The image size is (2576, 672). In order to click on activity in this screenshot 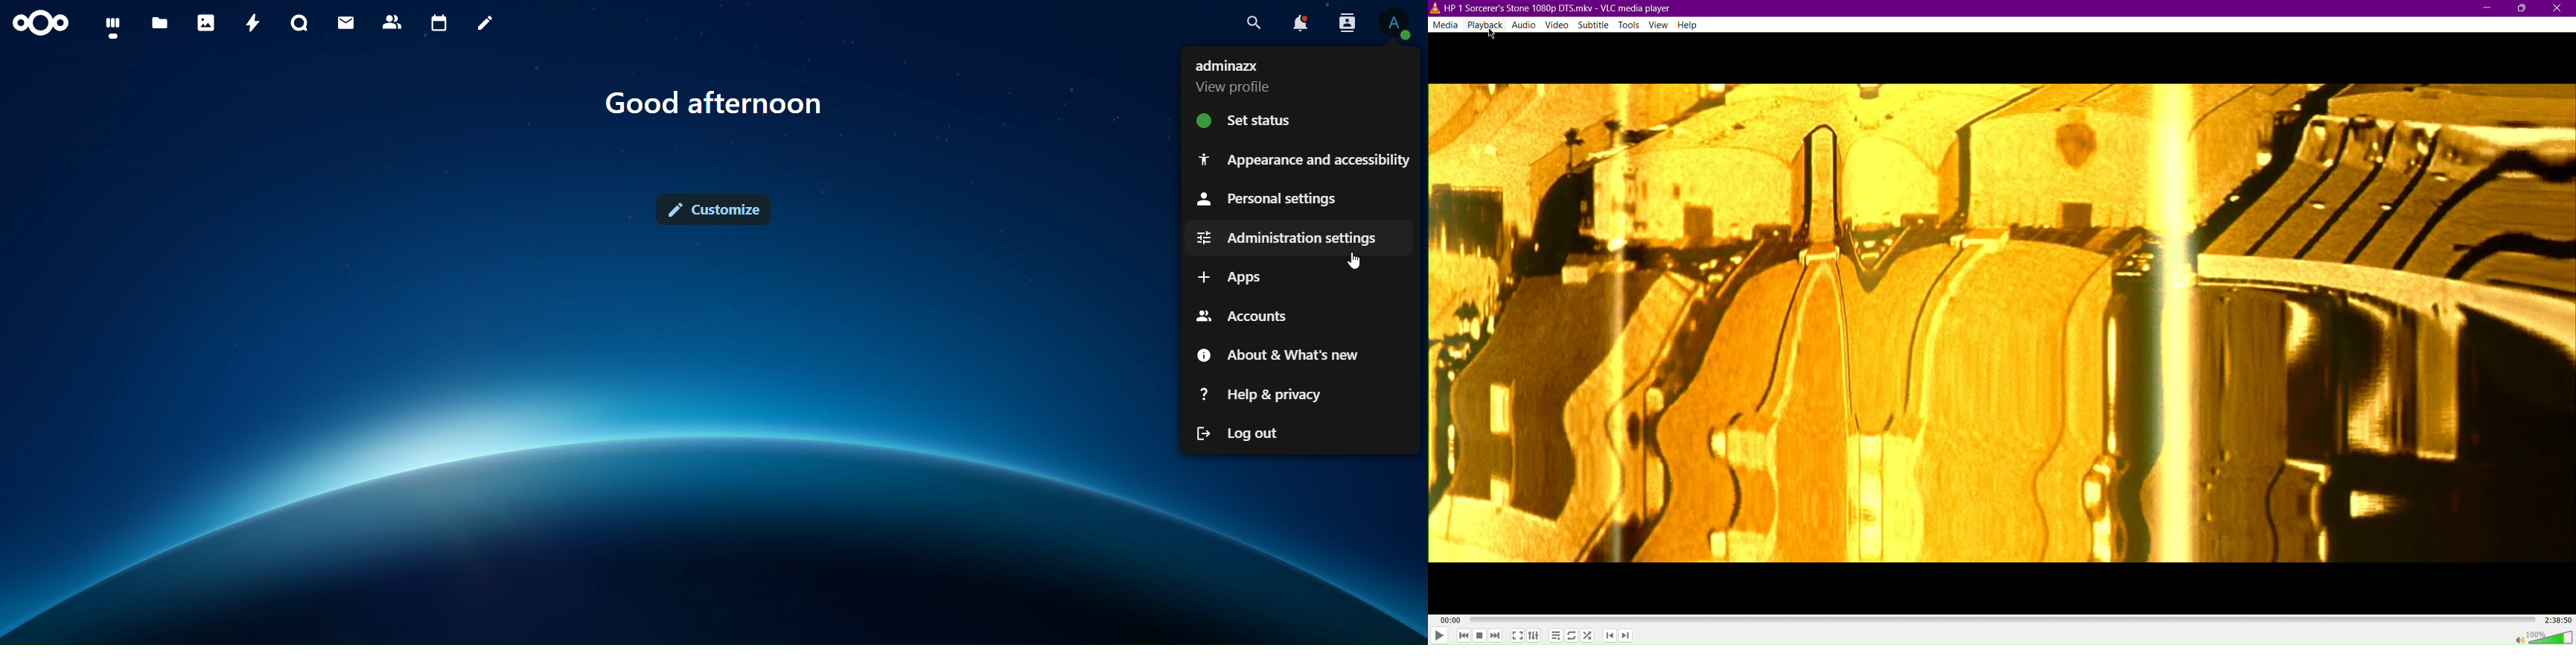, I will do `click(252, 22)`.